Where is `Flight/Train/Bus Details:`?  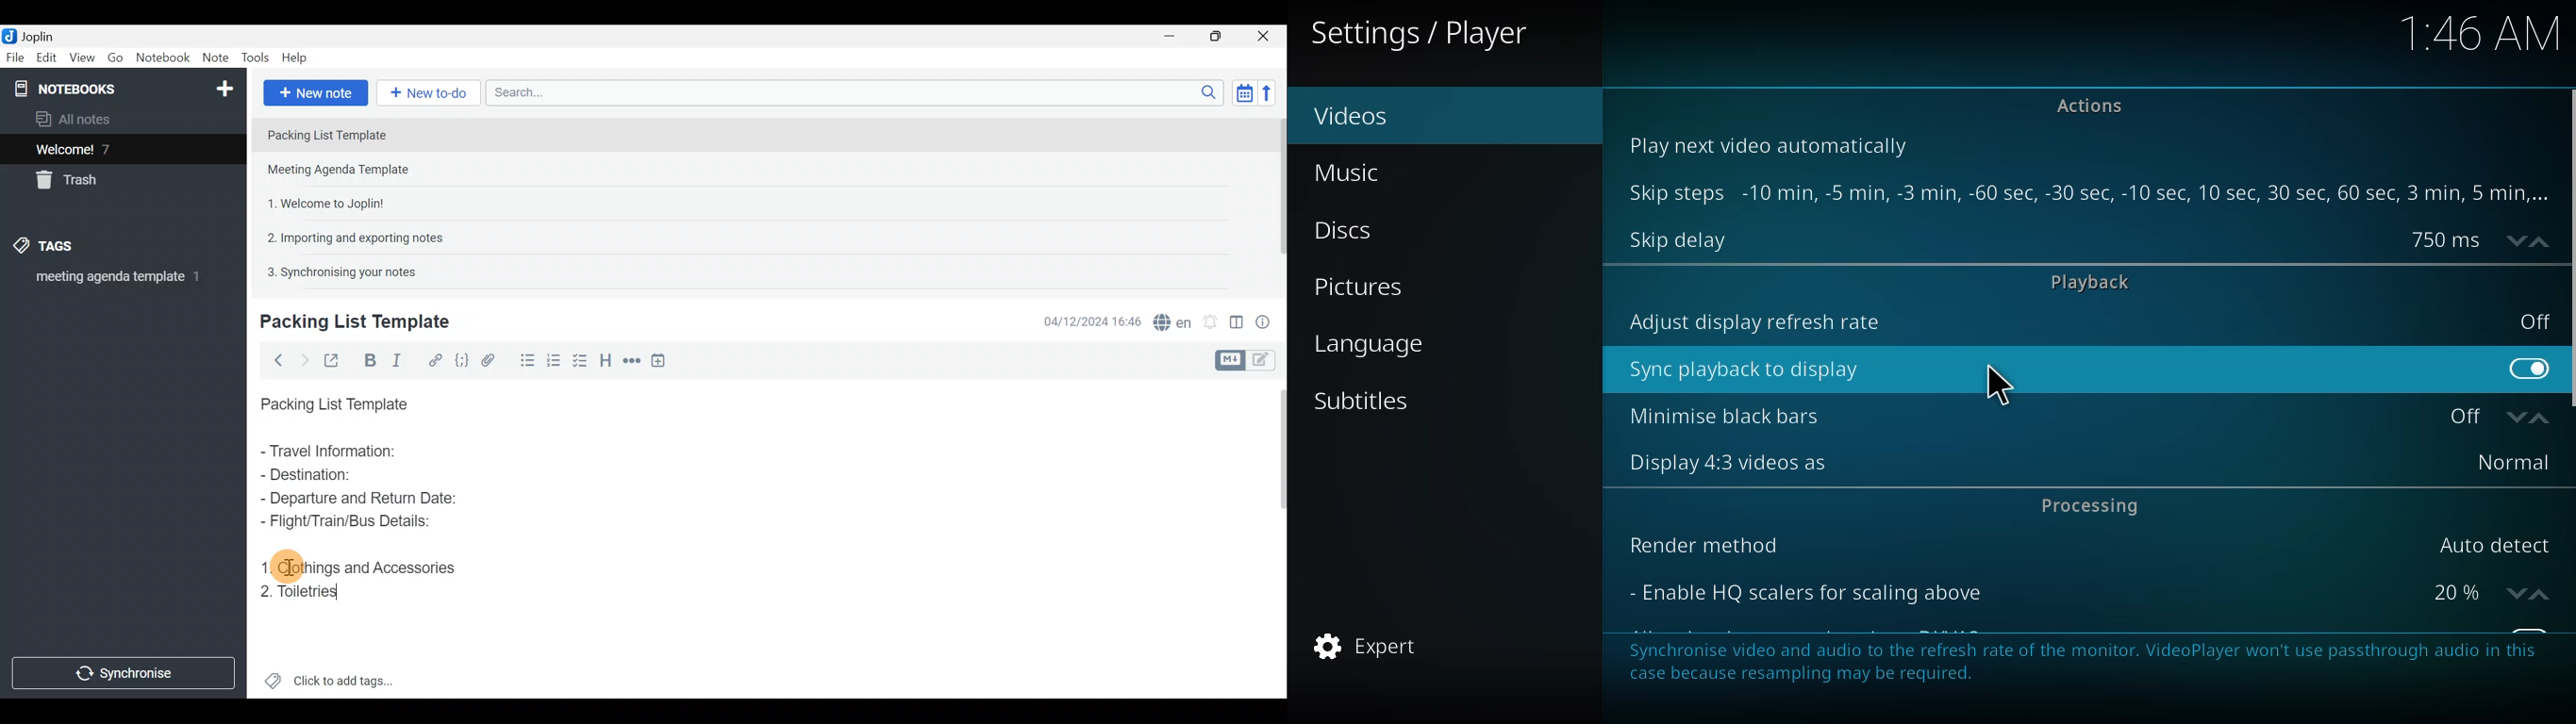
Flight/Train/Bus Details: is located at coordinates (349, 522).